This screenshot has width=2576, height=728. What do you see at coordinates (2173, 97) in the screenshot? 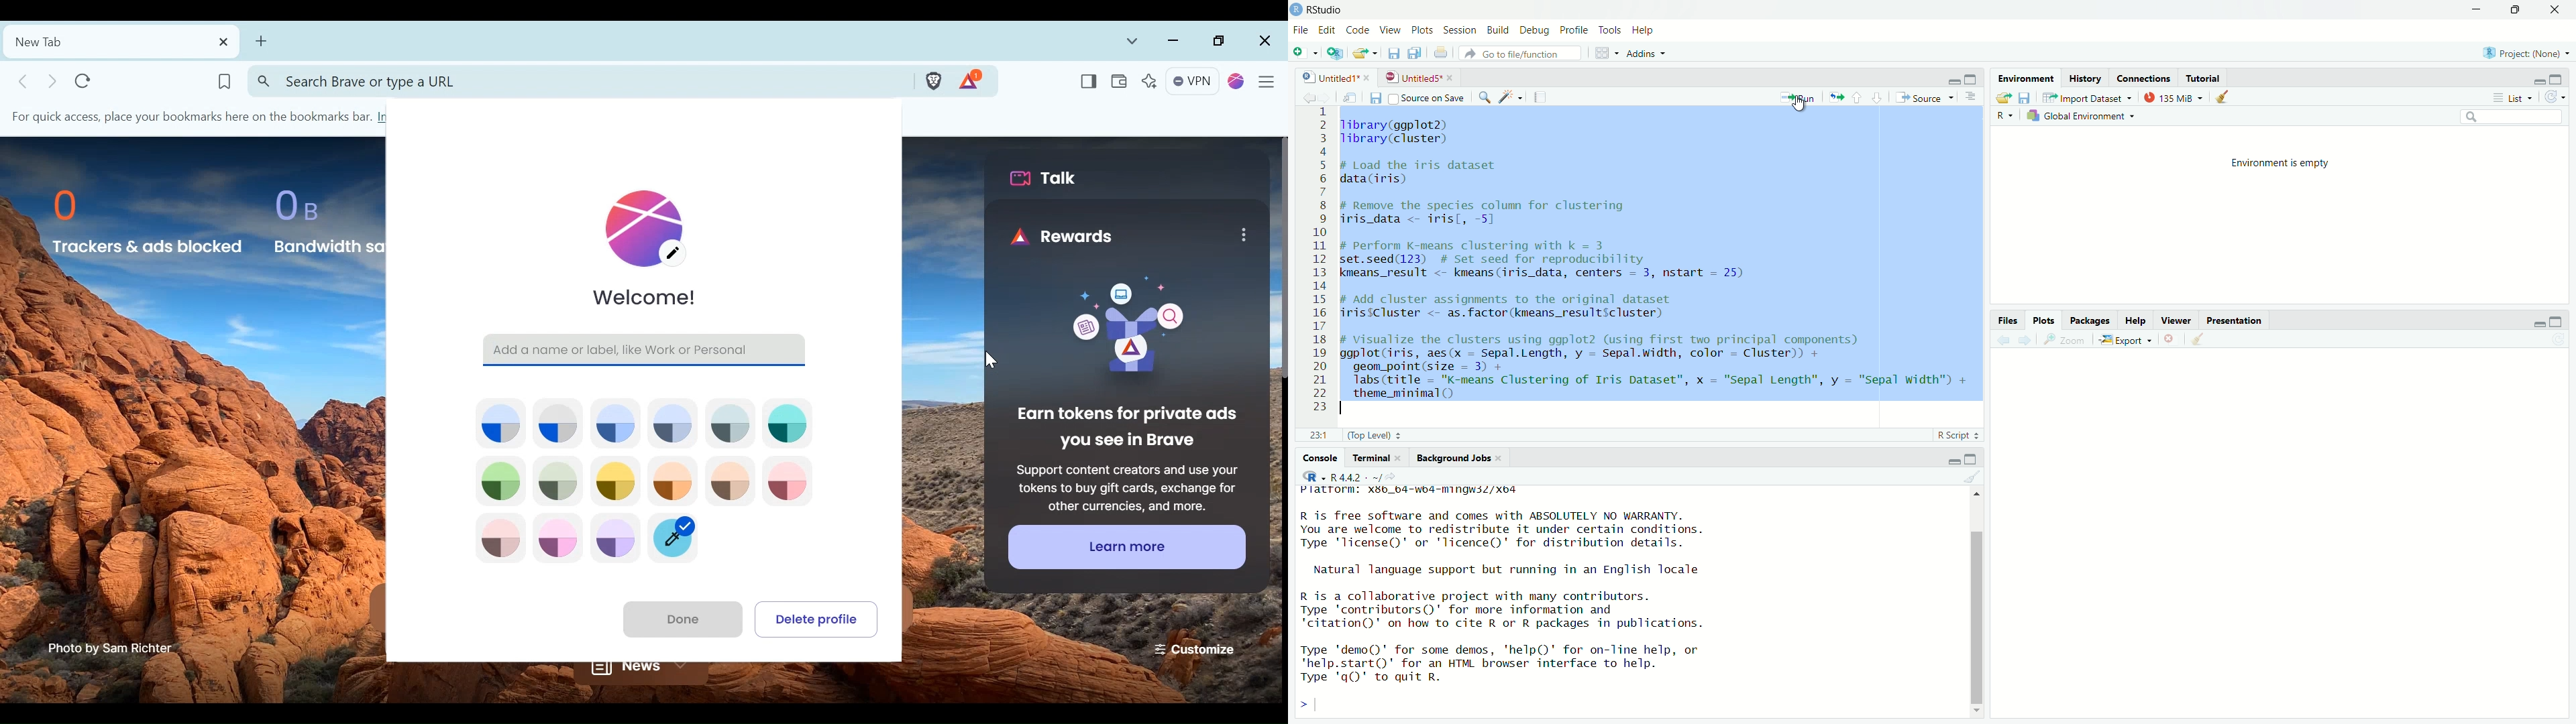
I see `135 MiB` at bounding box center [2173, 97].